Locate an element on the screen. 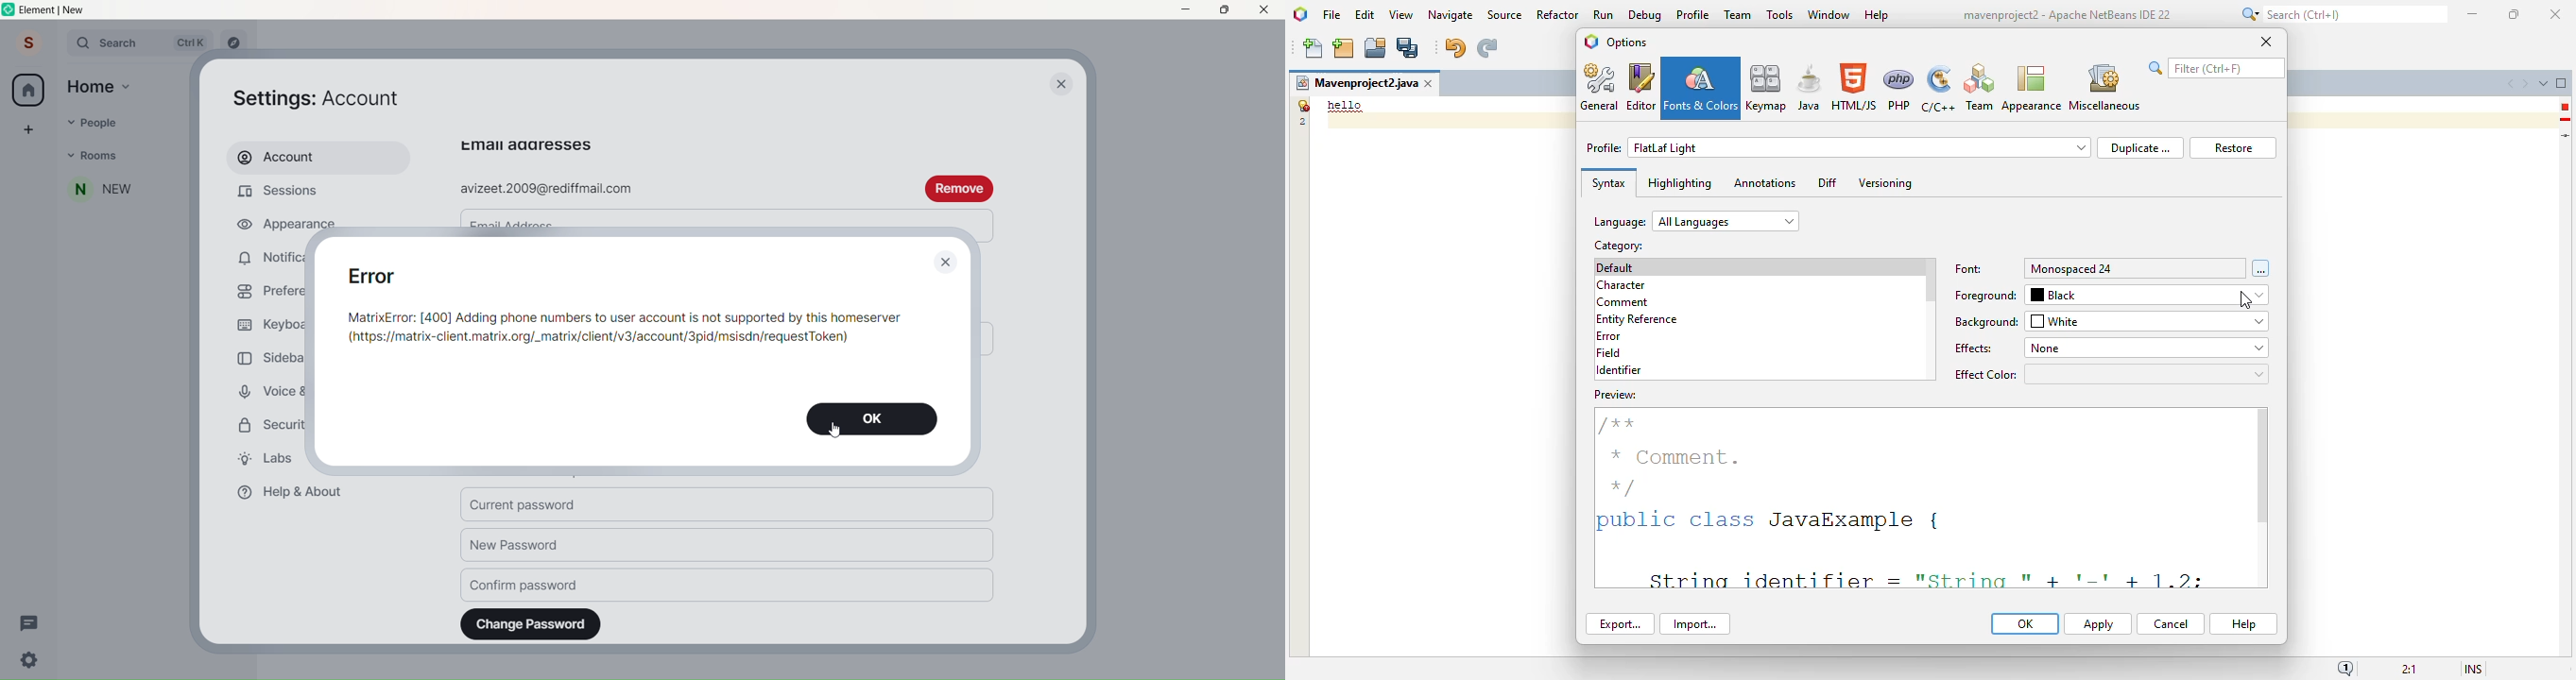 The height and width of the screenshot is (700, 2576). Sessions is located at coordinates (288, 192).